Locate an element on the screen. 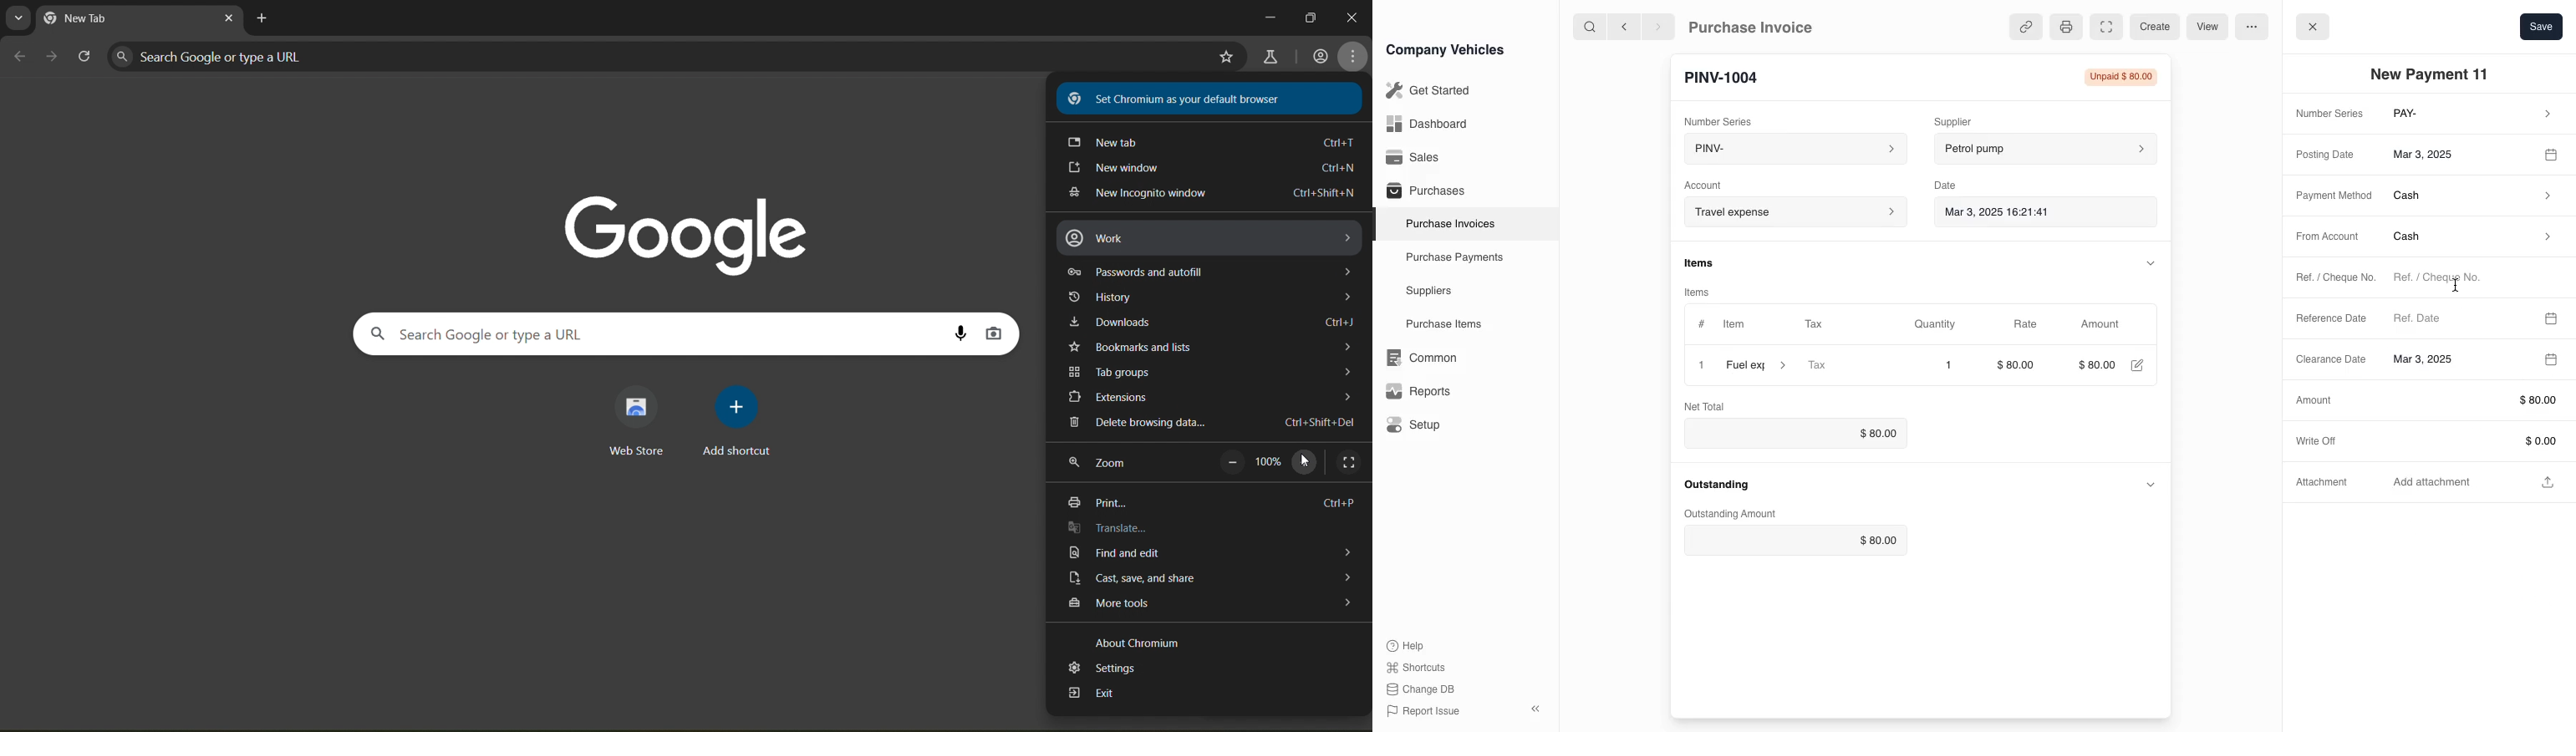 This screenshot has height=756, width=2576. search is located at coordinates (1591, 26).